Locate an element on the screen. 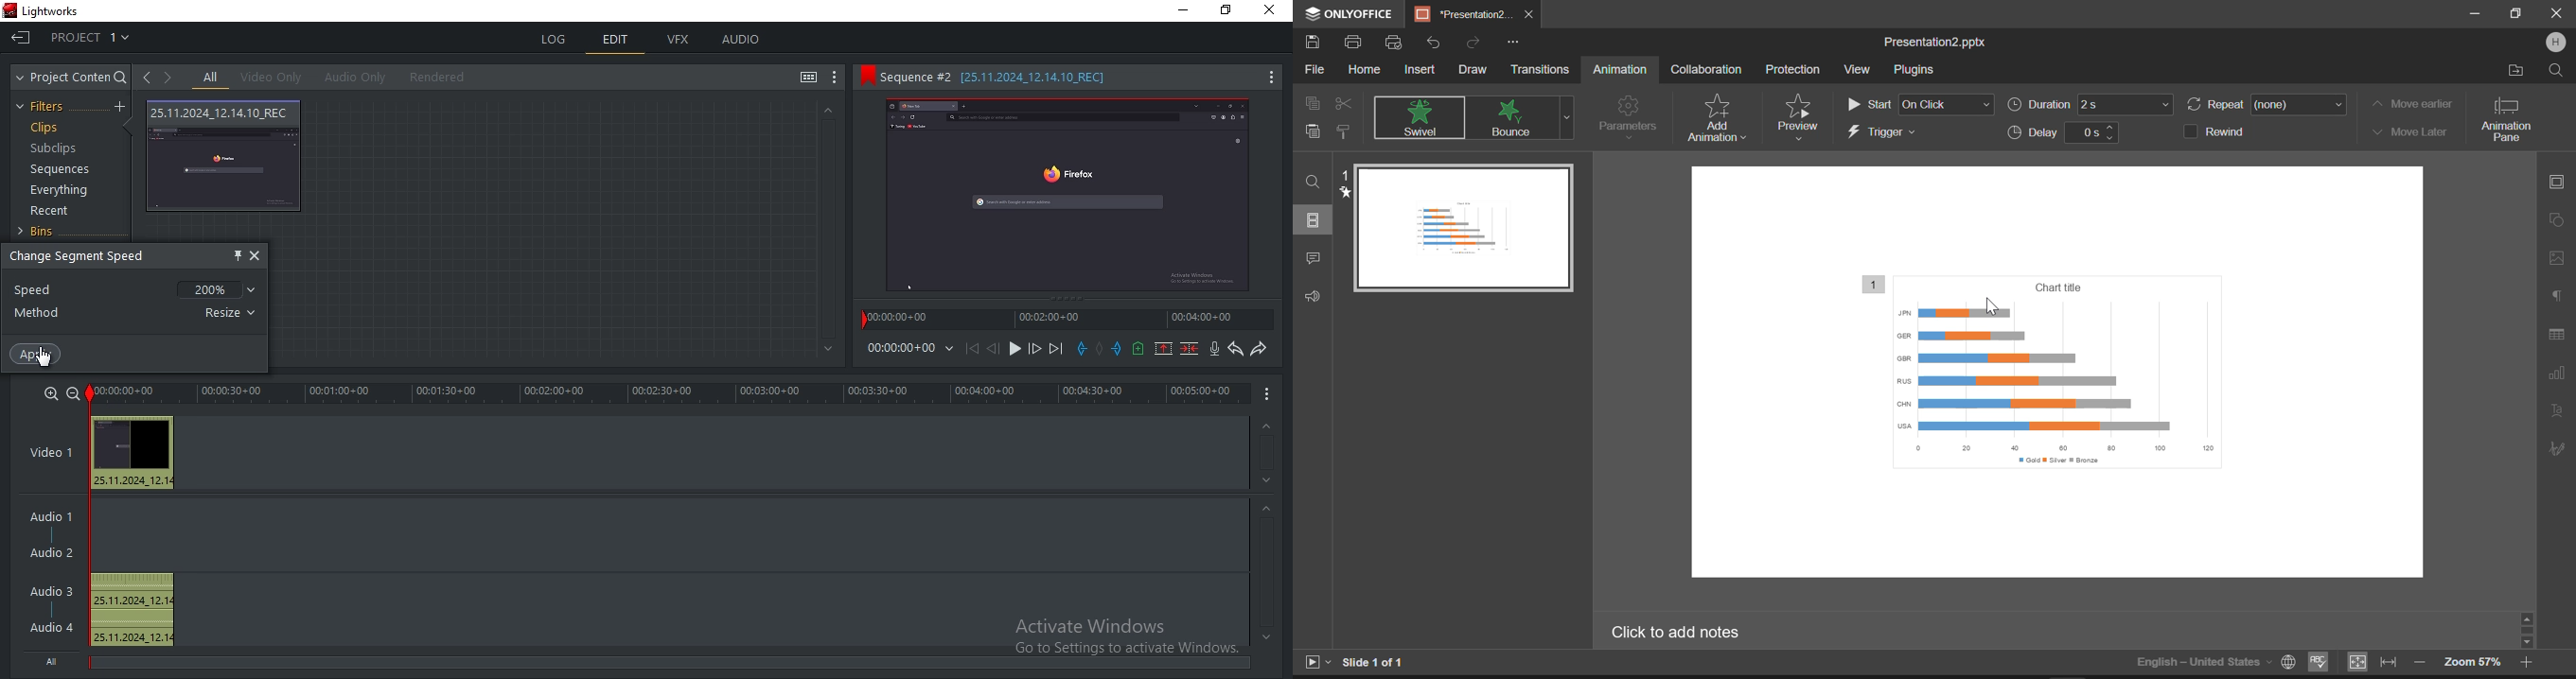 The height and width of the screenshot is (700, 2576). Open file Location is located at coordinates (2517, 70).